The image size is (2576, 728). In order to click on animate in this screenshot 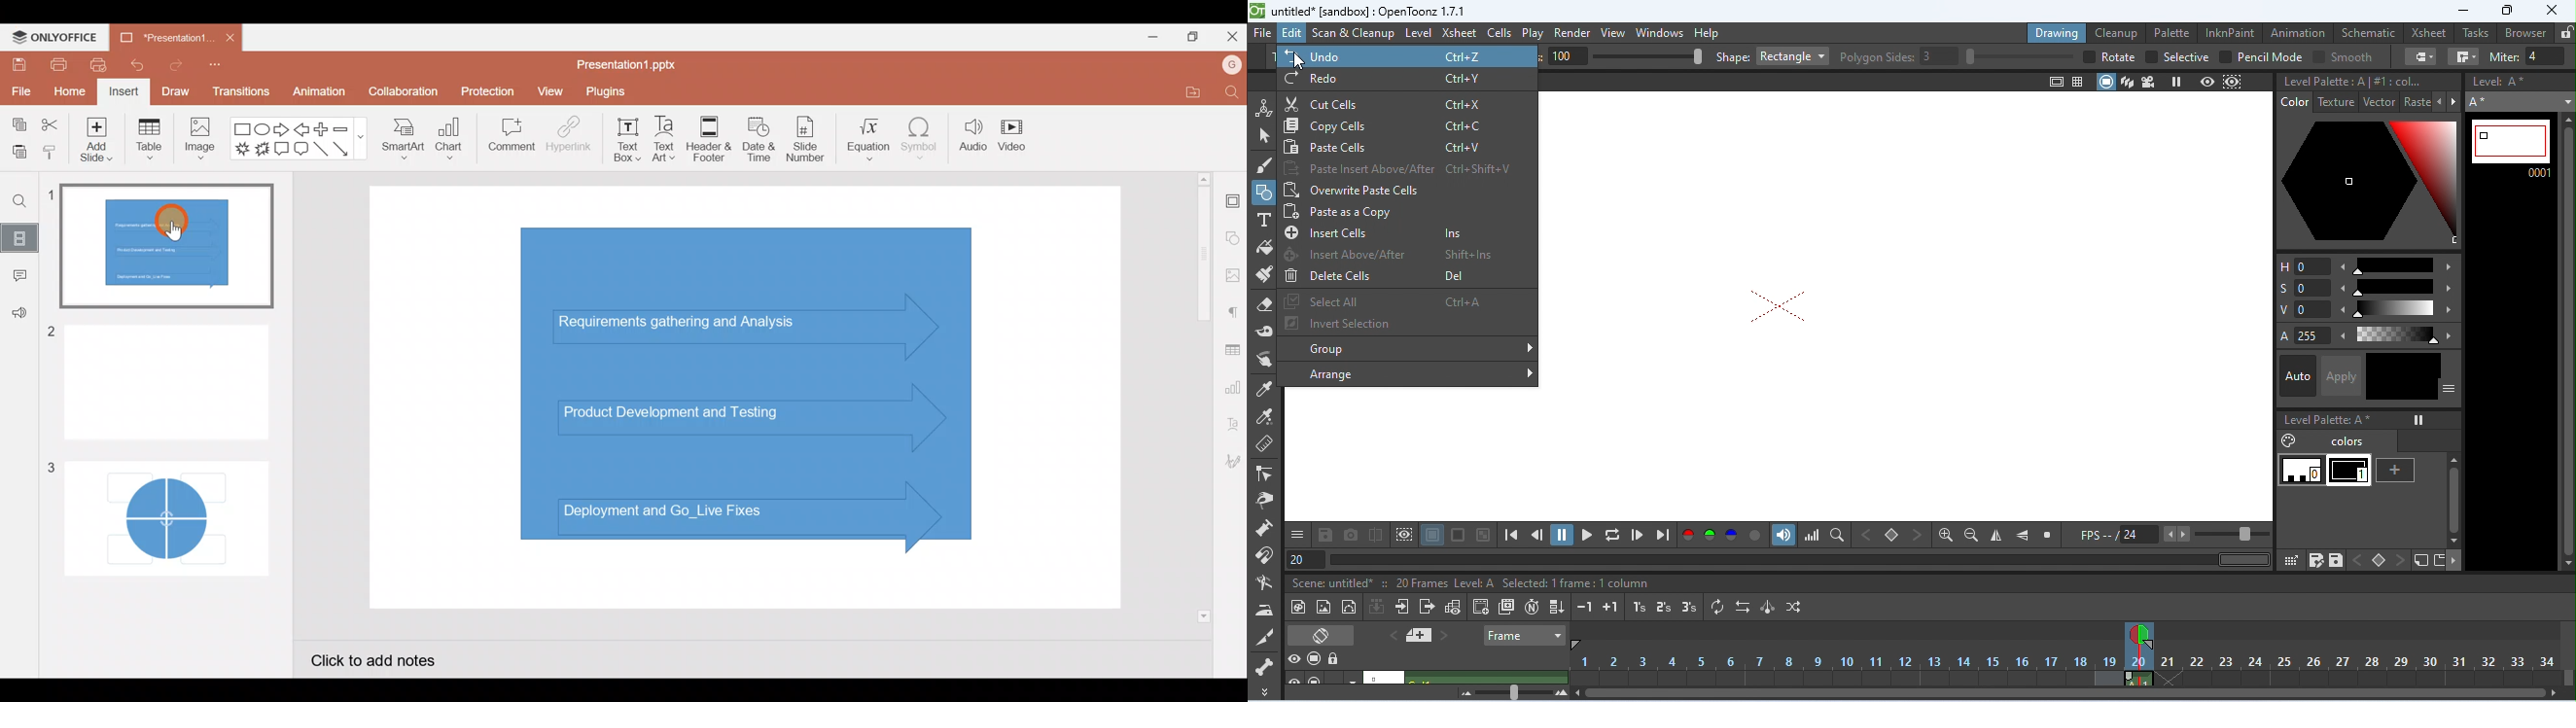, I will do `click(1263, 107)`.